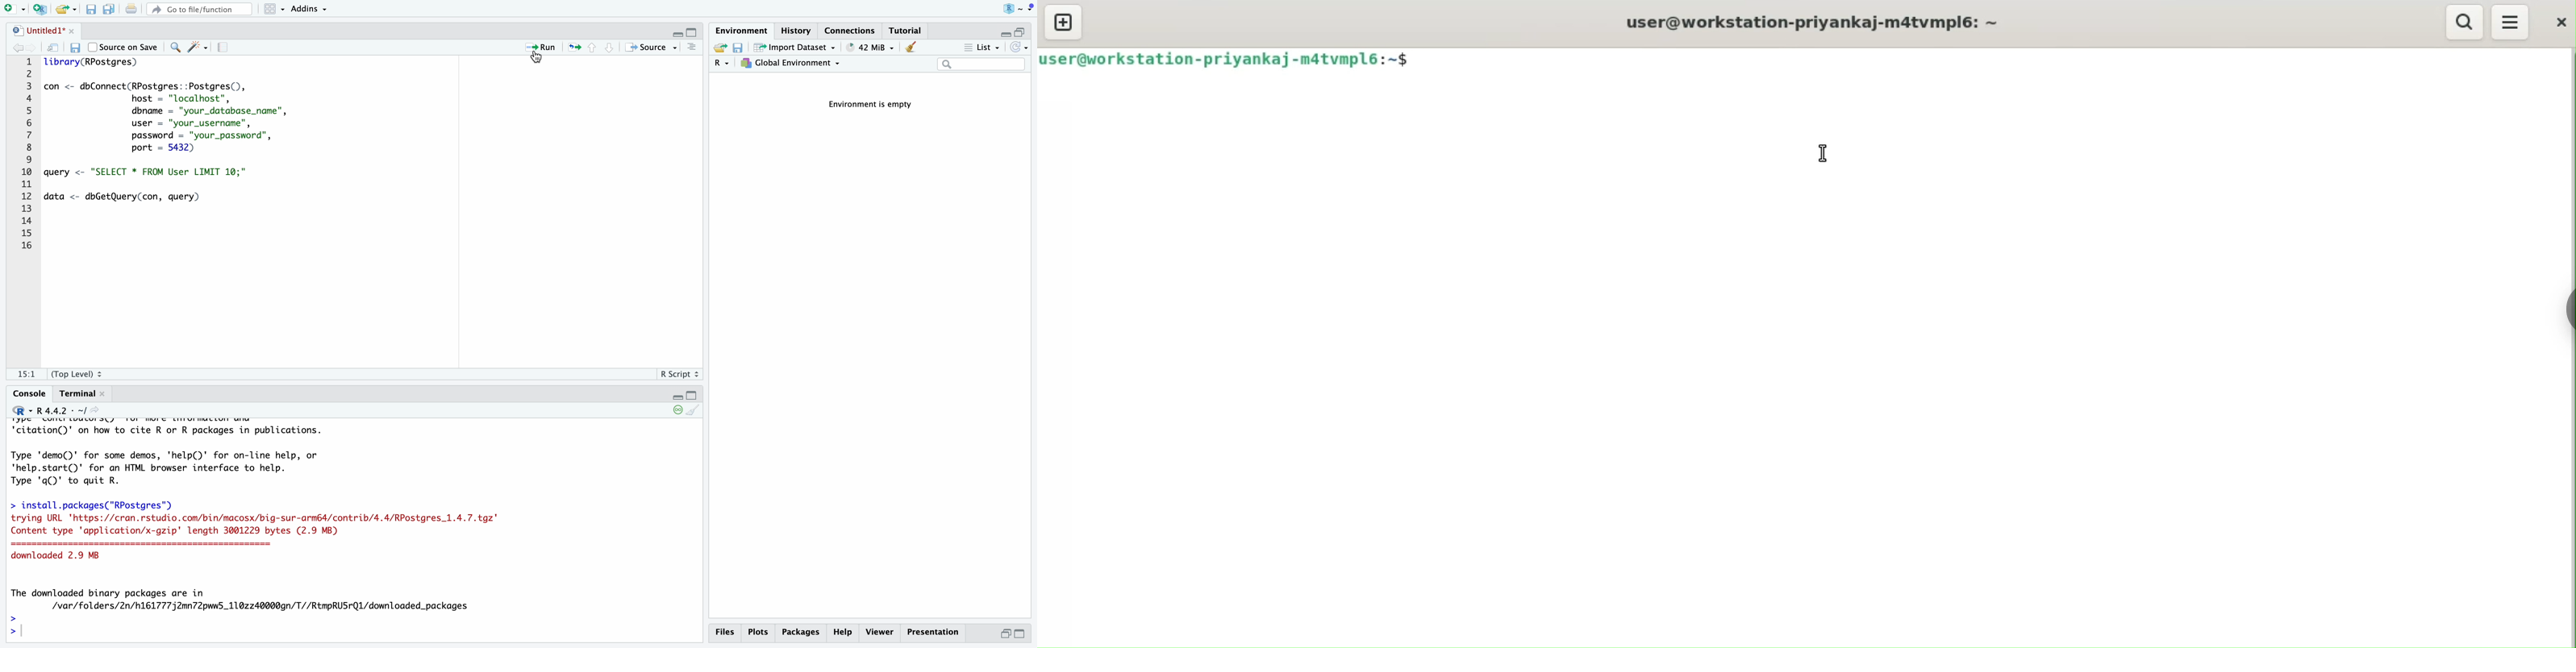  I want to click on cursor, so click(536, 59).